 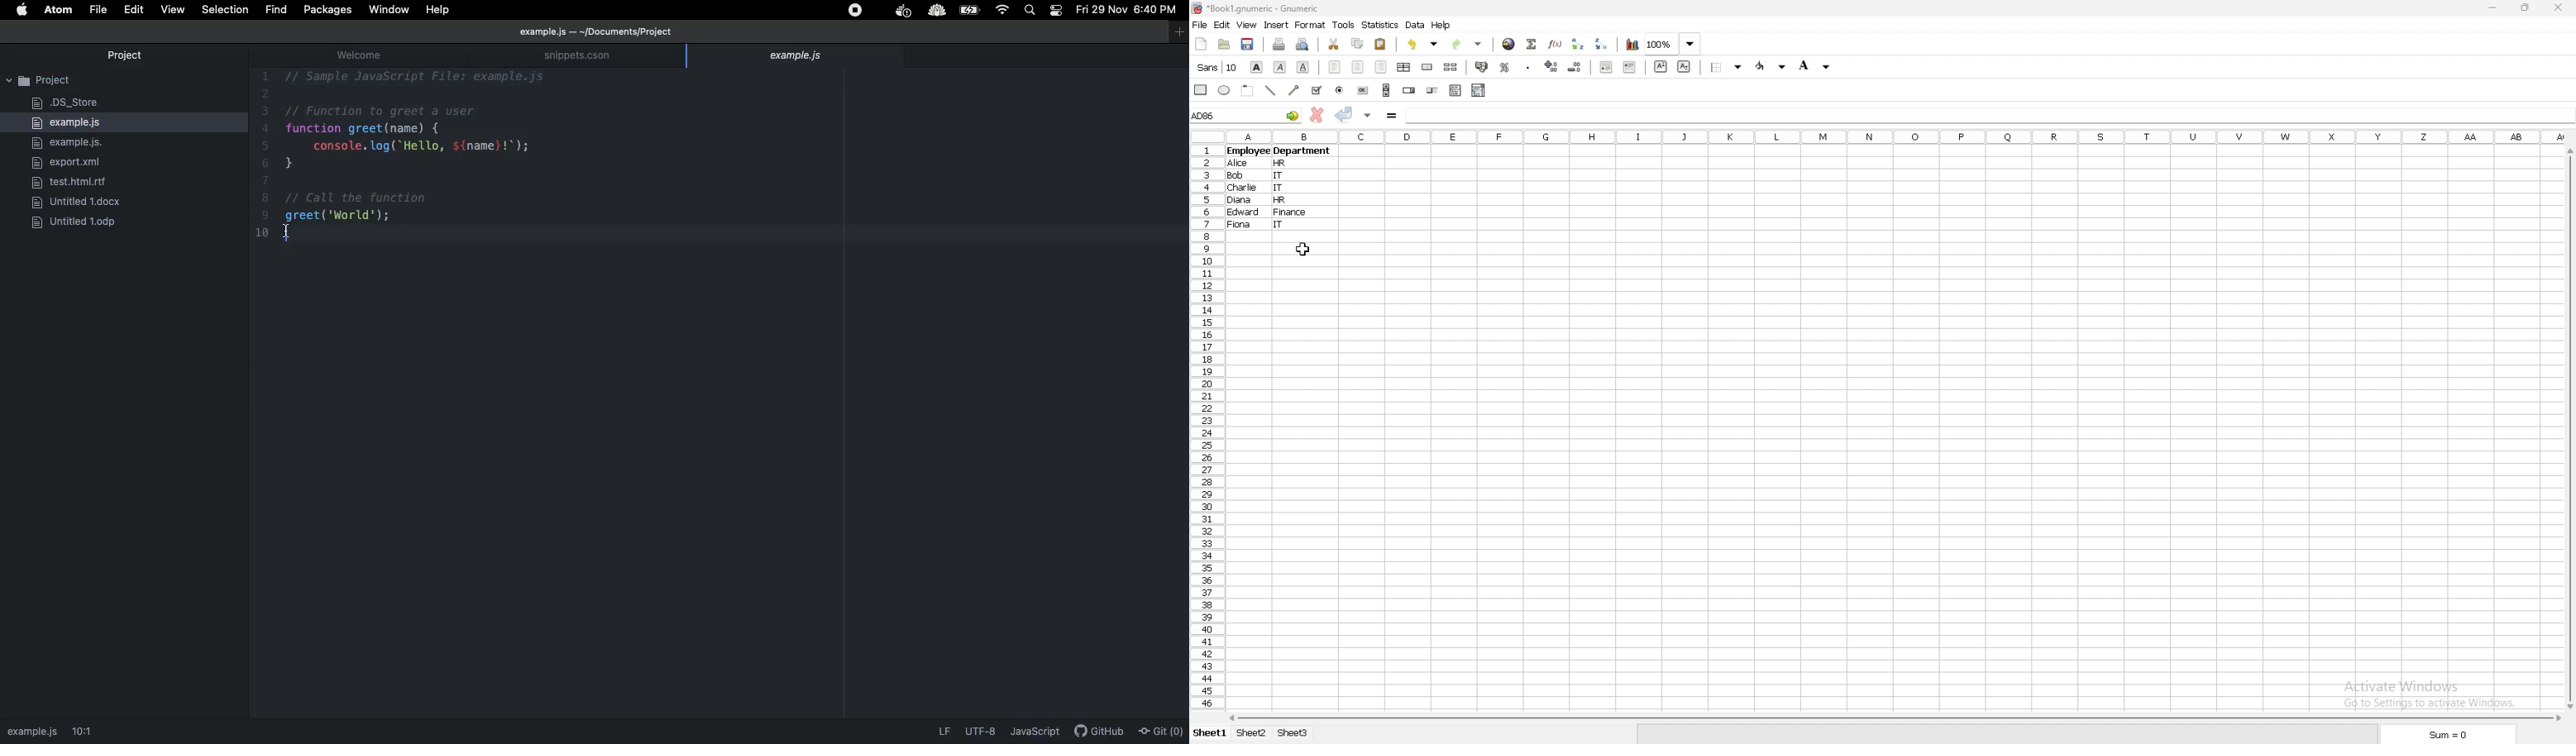 What do you see at coordinates (1368, 115) in the screenshot?
I see `accept changes in all cells` at bounding box center [1368, 115].